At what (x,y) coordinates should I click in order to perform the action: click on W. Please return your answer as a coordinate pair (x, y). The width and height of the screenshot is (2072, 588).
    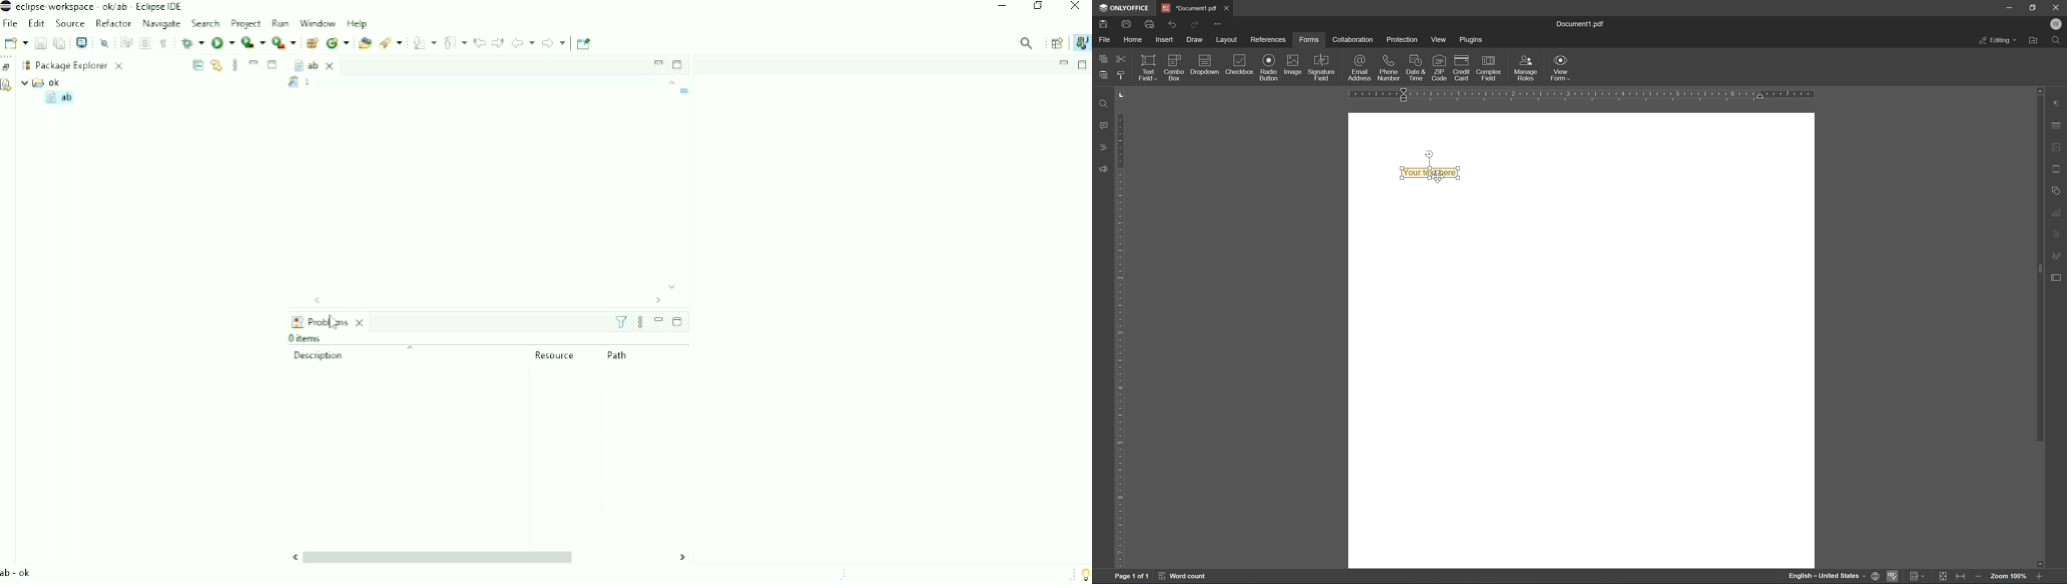
    Looking at the image, I should click on (2058, 24).